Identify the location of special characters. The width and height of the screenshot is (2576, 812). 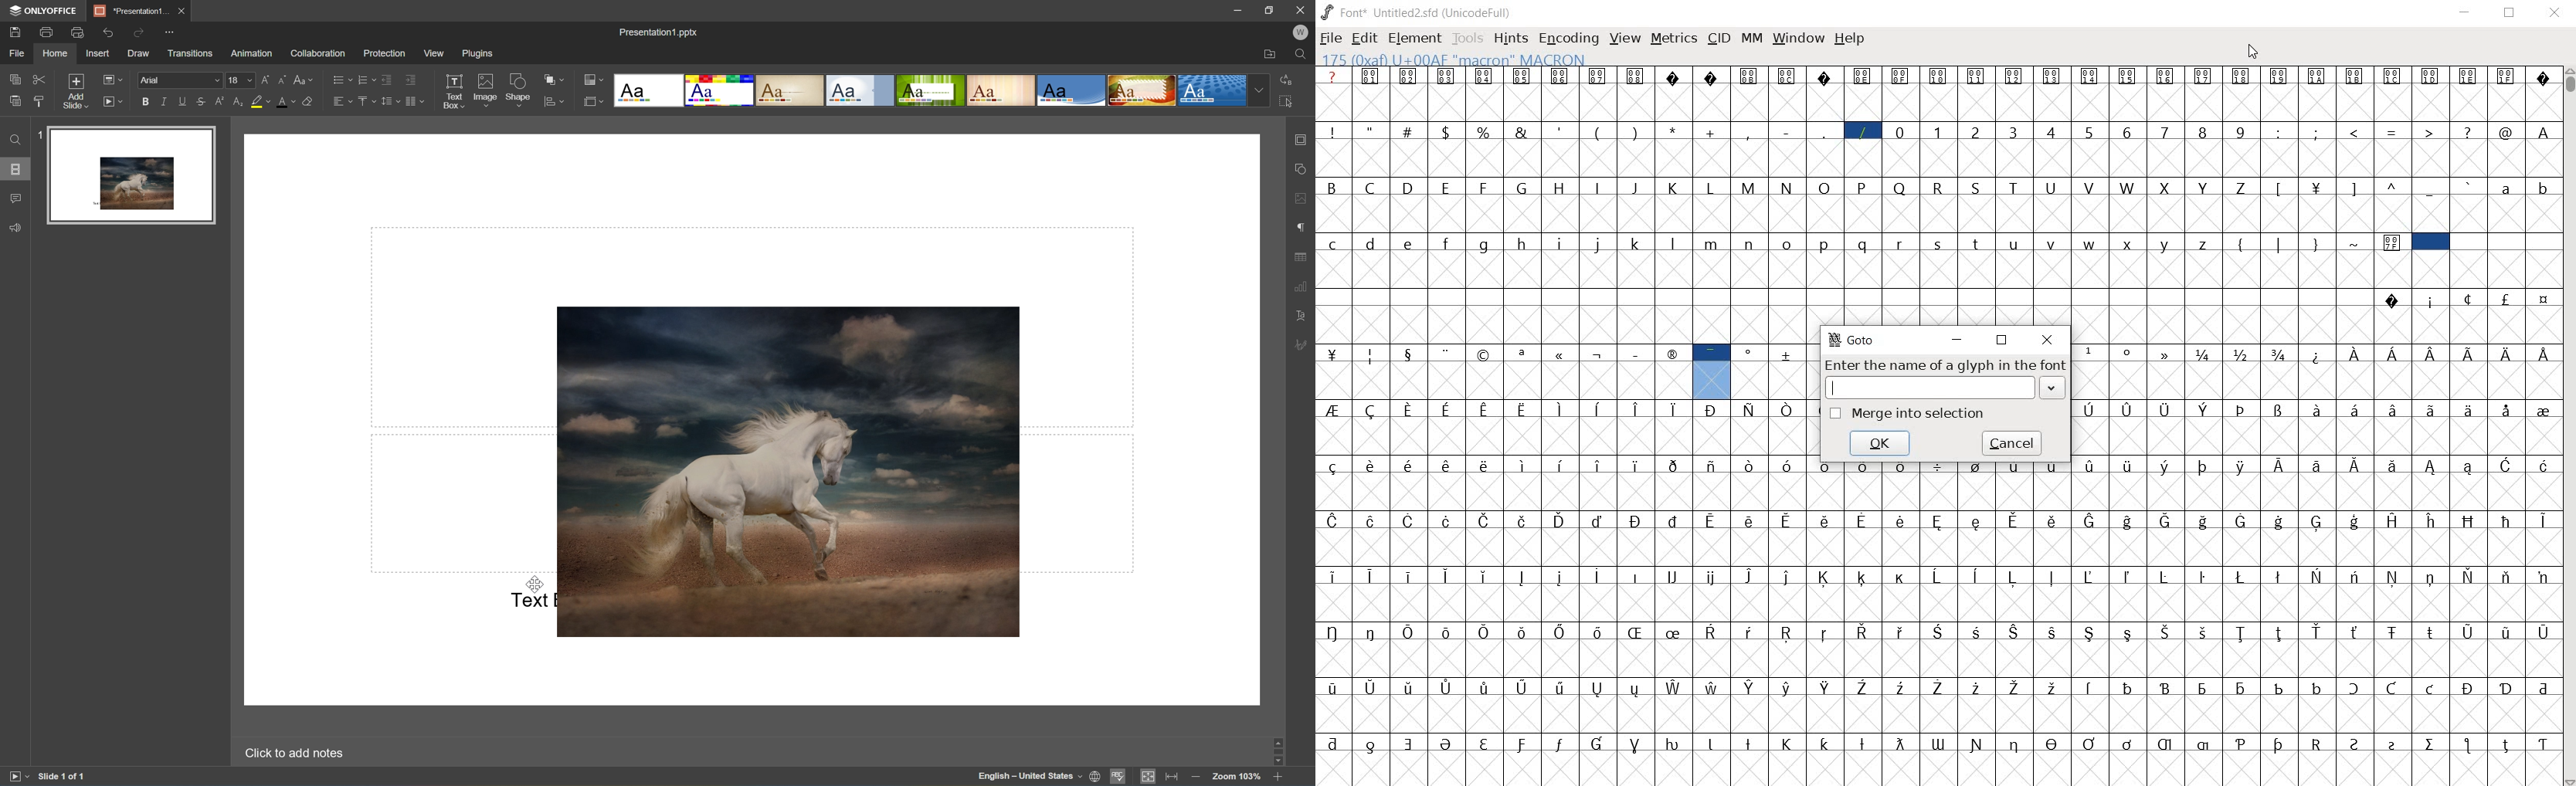
(2409, 150).